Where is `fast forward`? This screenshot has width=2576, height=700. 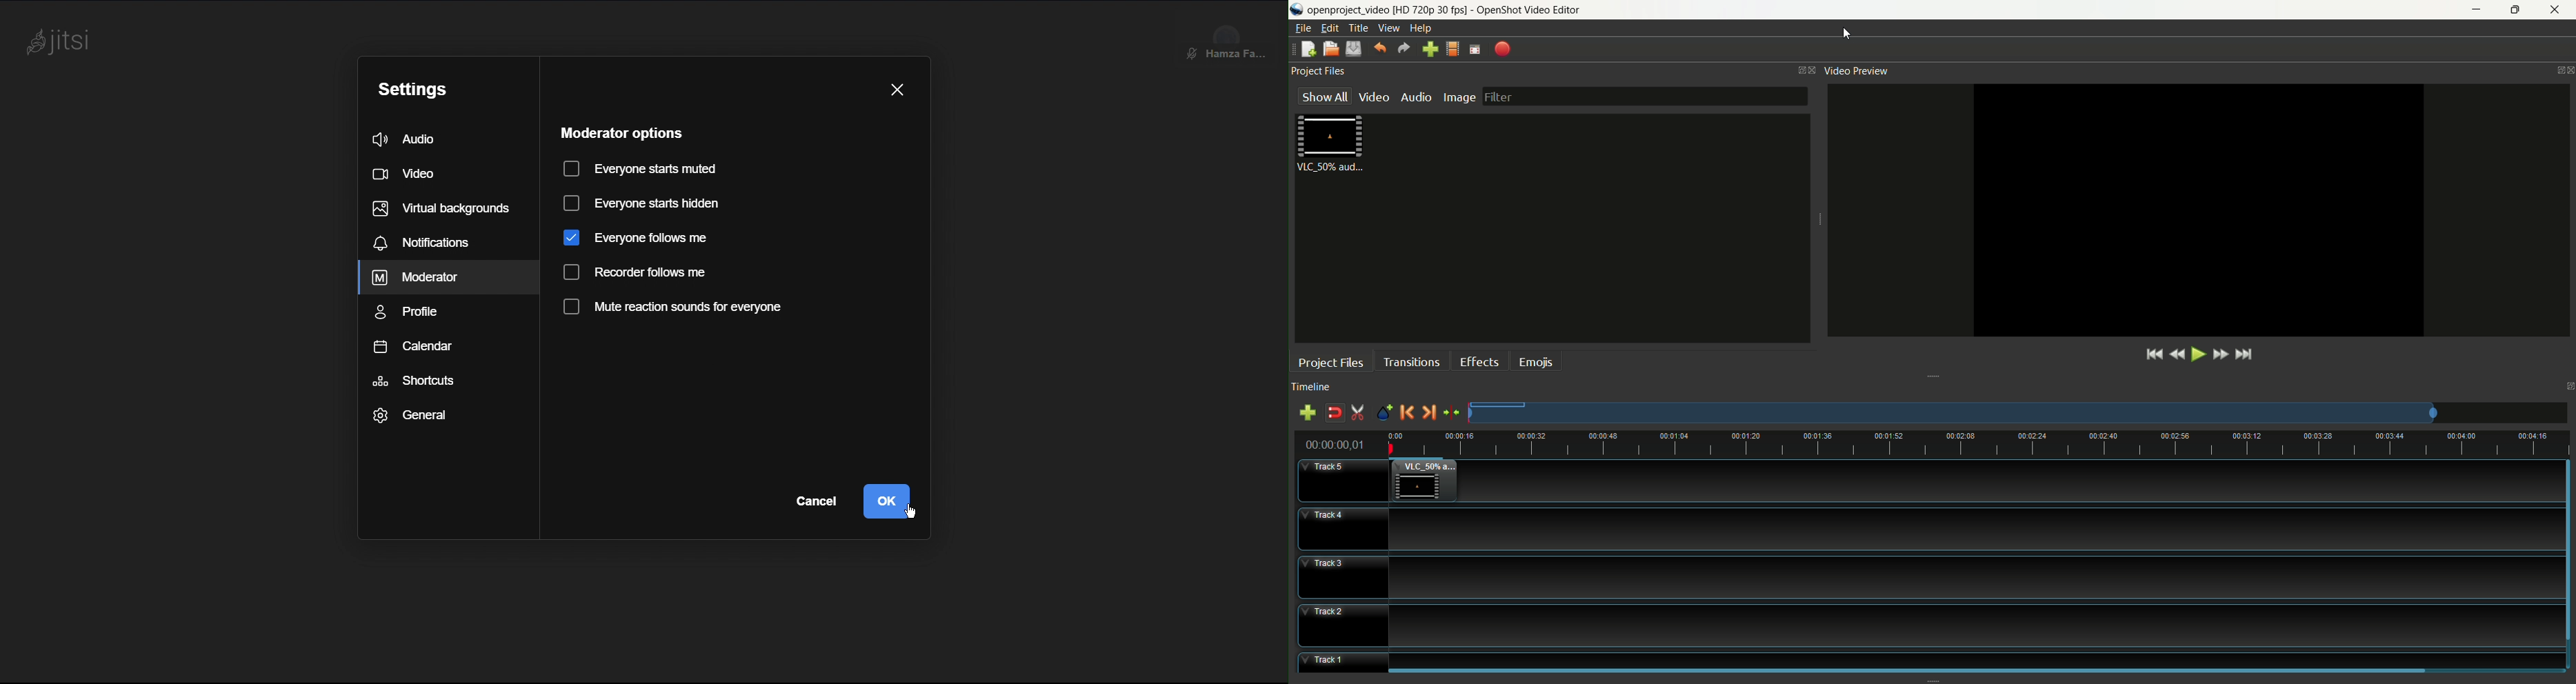
fast forward is located at coordinates (2219, 353).